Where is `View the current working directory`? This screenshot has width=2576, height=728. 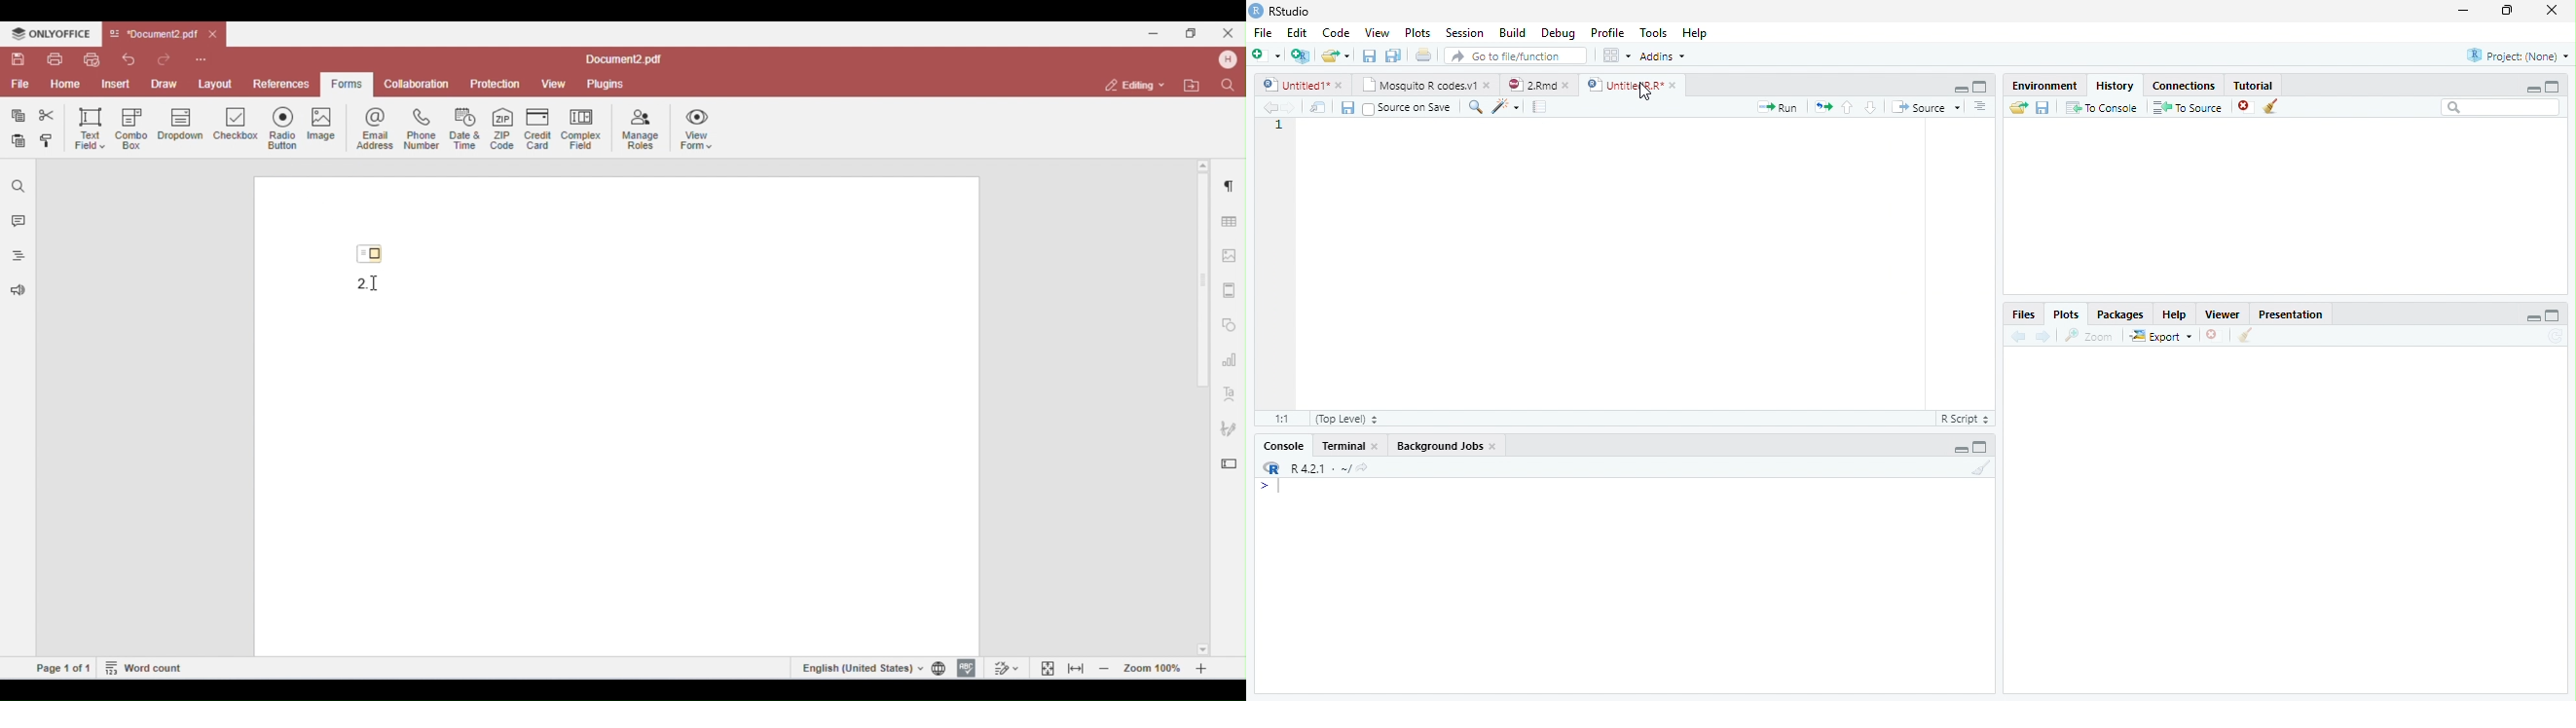 View the current working directory is located at coordinates (1362, 467).